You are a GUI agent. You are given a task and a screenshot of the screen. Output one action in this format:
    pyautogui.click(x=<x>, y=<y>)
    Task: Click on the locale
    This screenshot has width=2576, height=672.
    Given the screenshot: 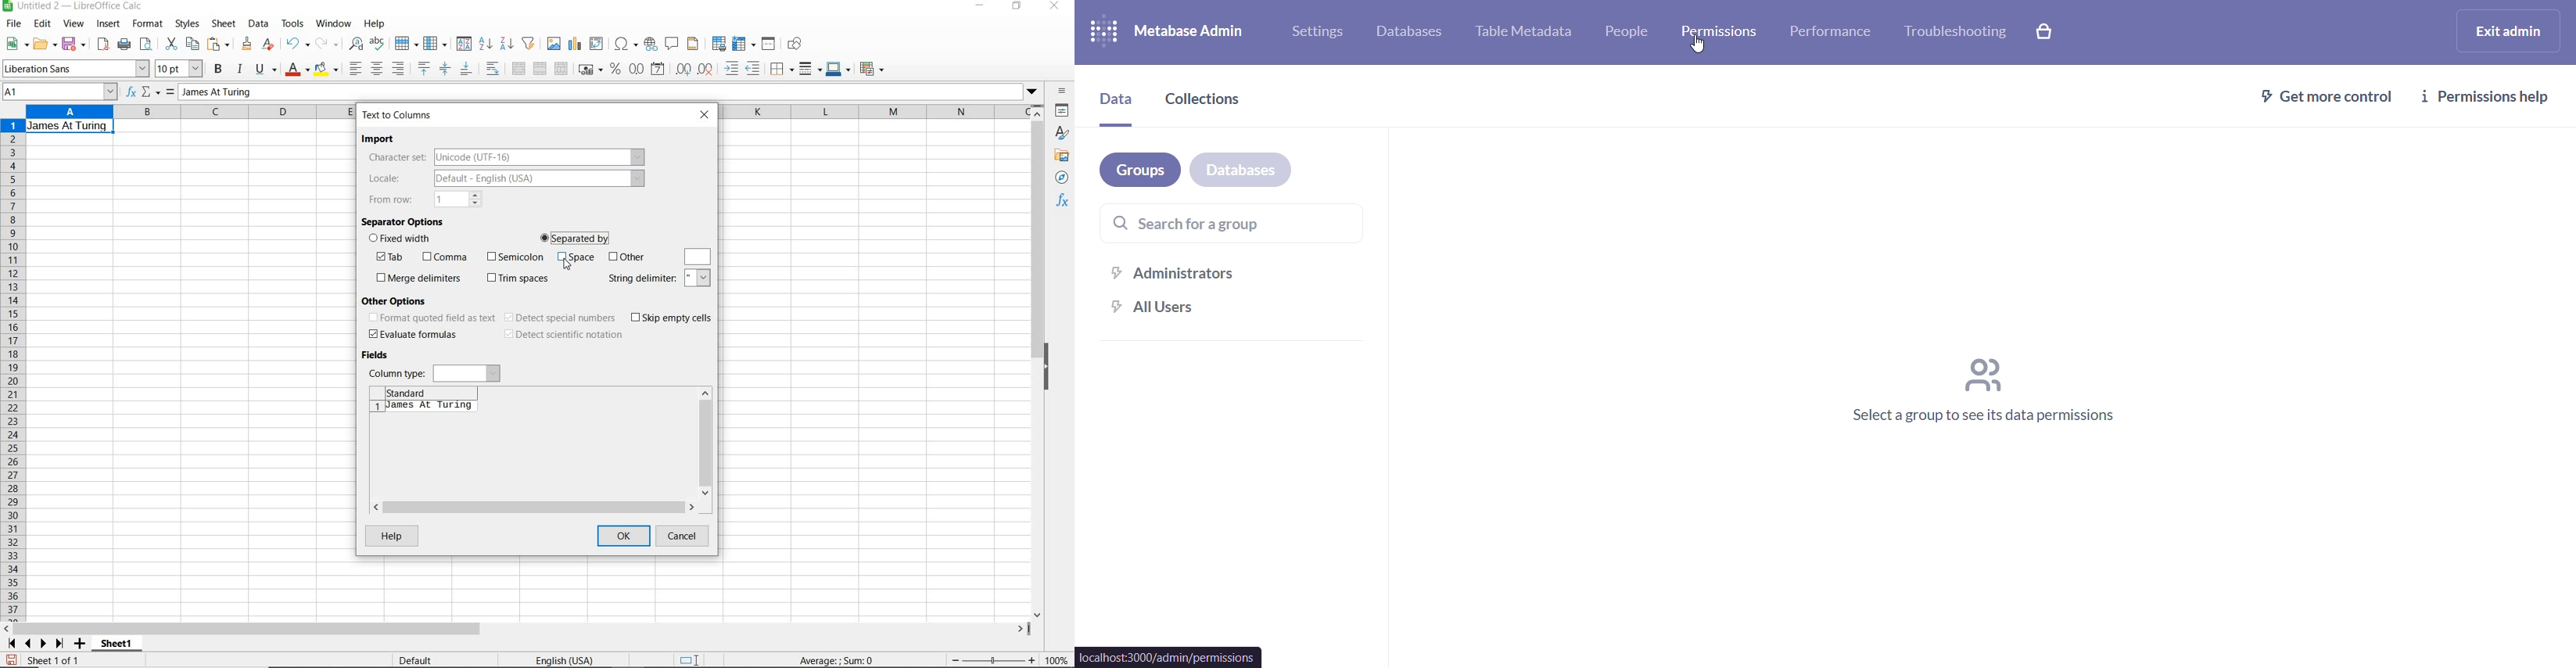 What is the action you would take?
    pyautogui.click(x=503, y=180)
    